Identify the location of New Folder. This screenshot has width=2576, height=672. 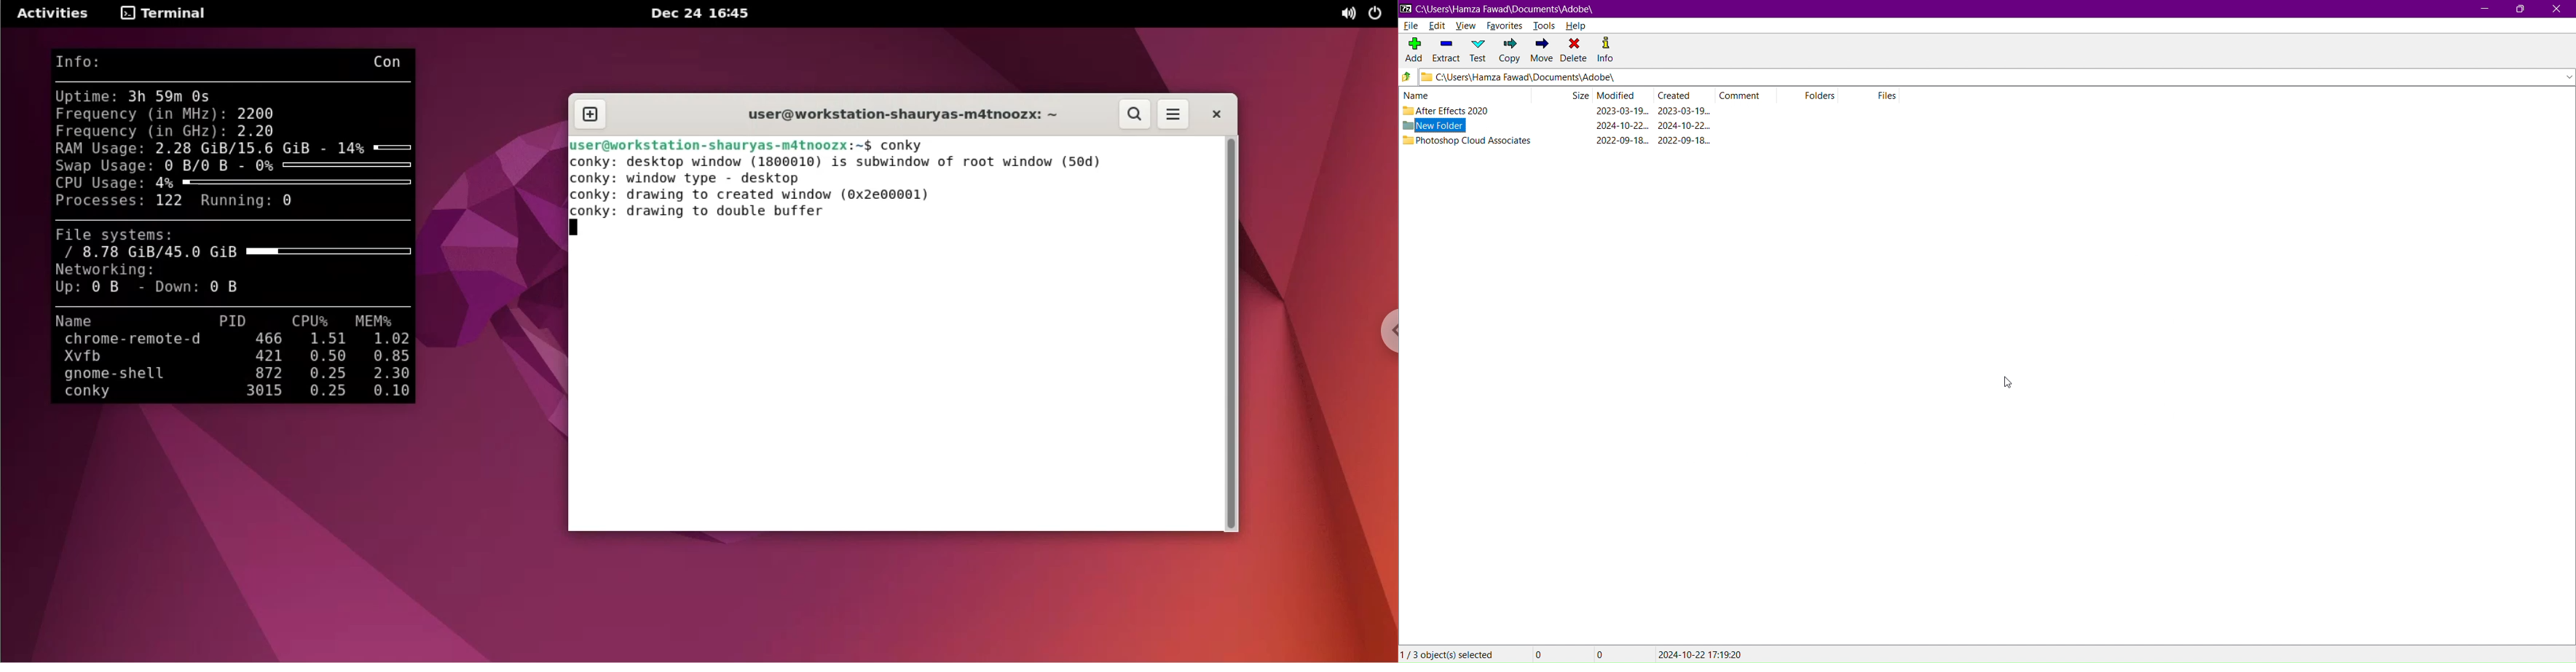
(1436, 125).